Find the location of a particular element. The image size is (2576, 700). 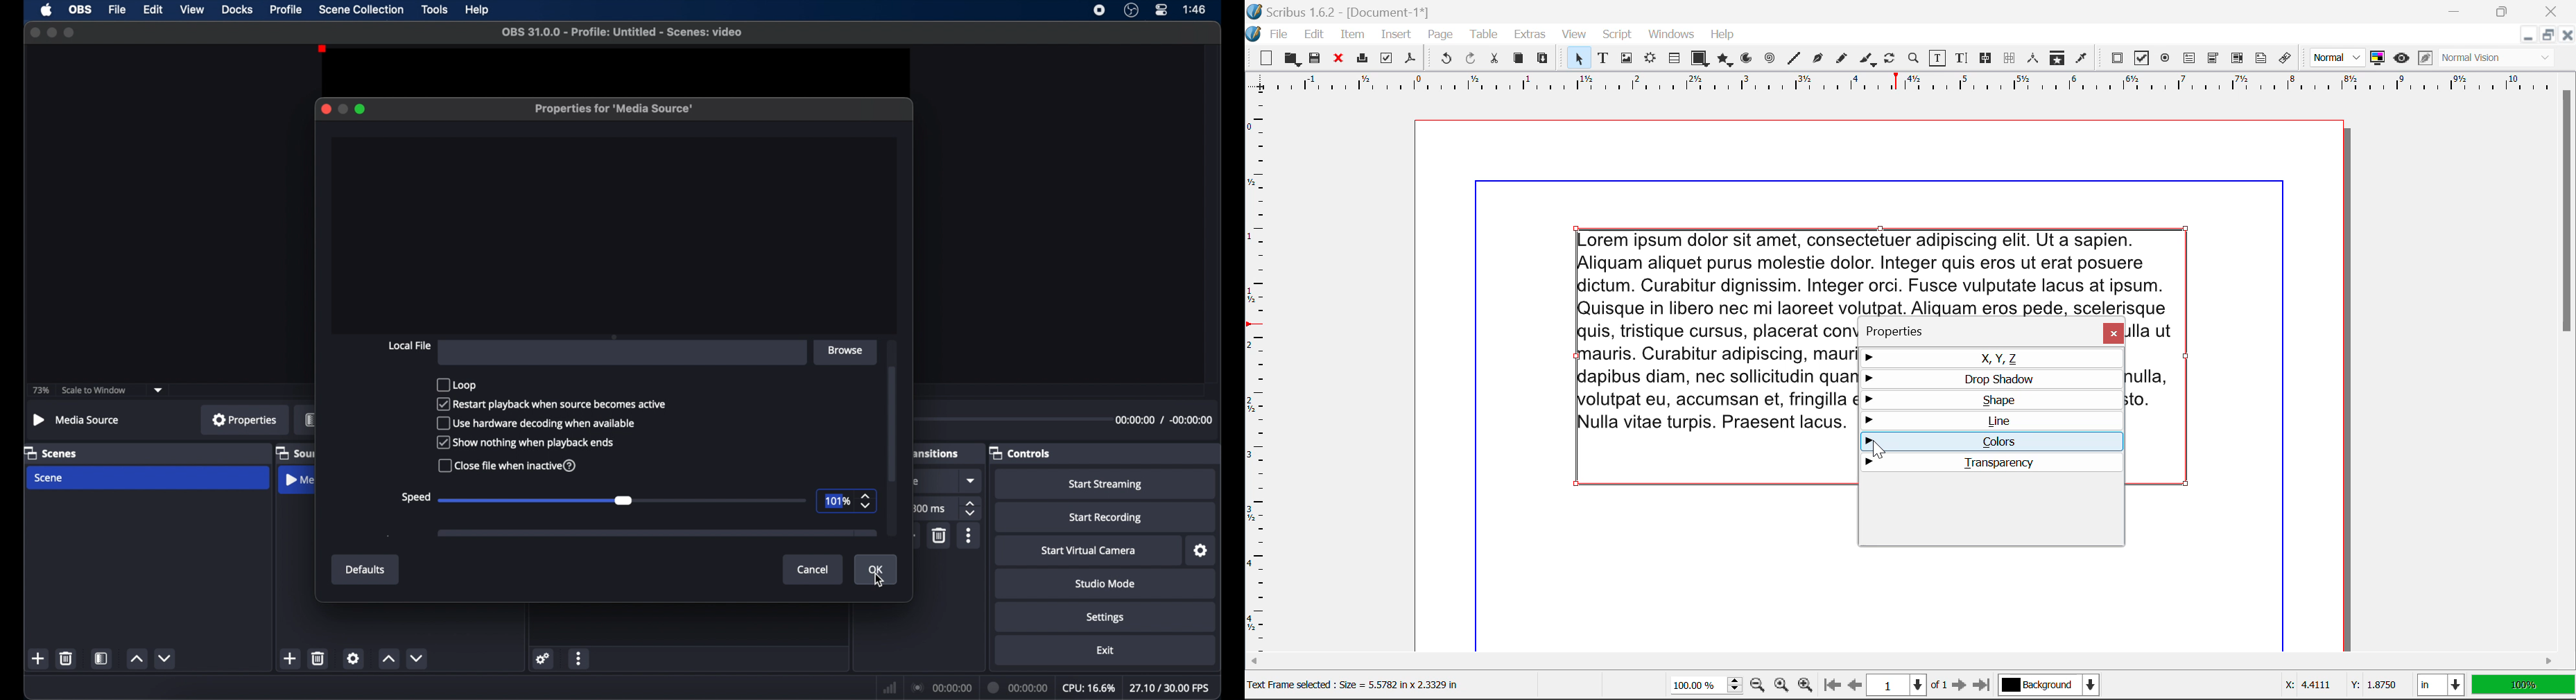

Save as Pdf is located at coordinates (1410, 60).